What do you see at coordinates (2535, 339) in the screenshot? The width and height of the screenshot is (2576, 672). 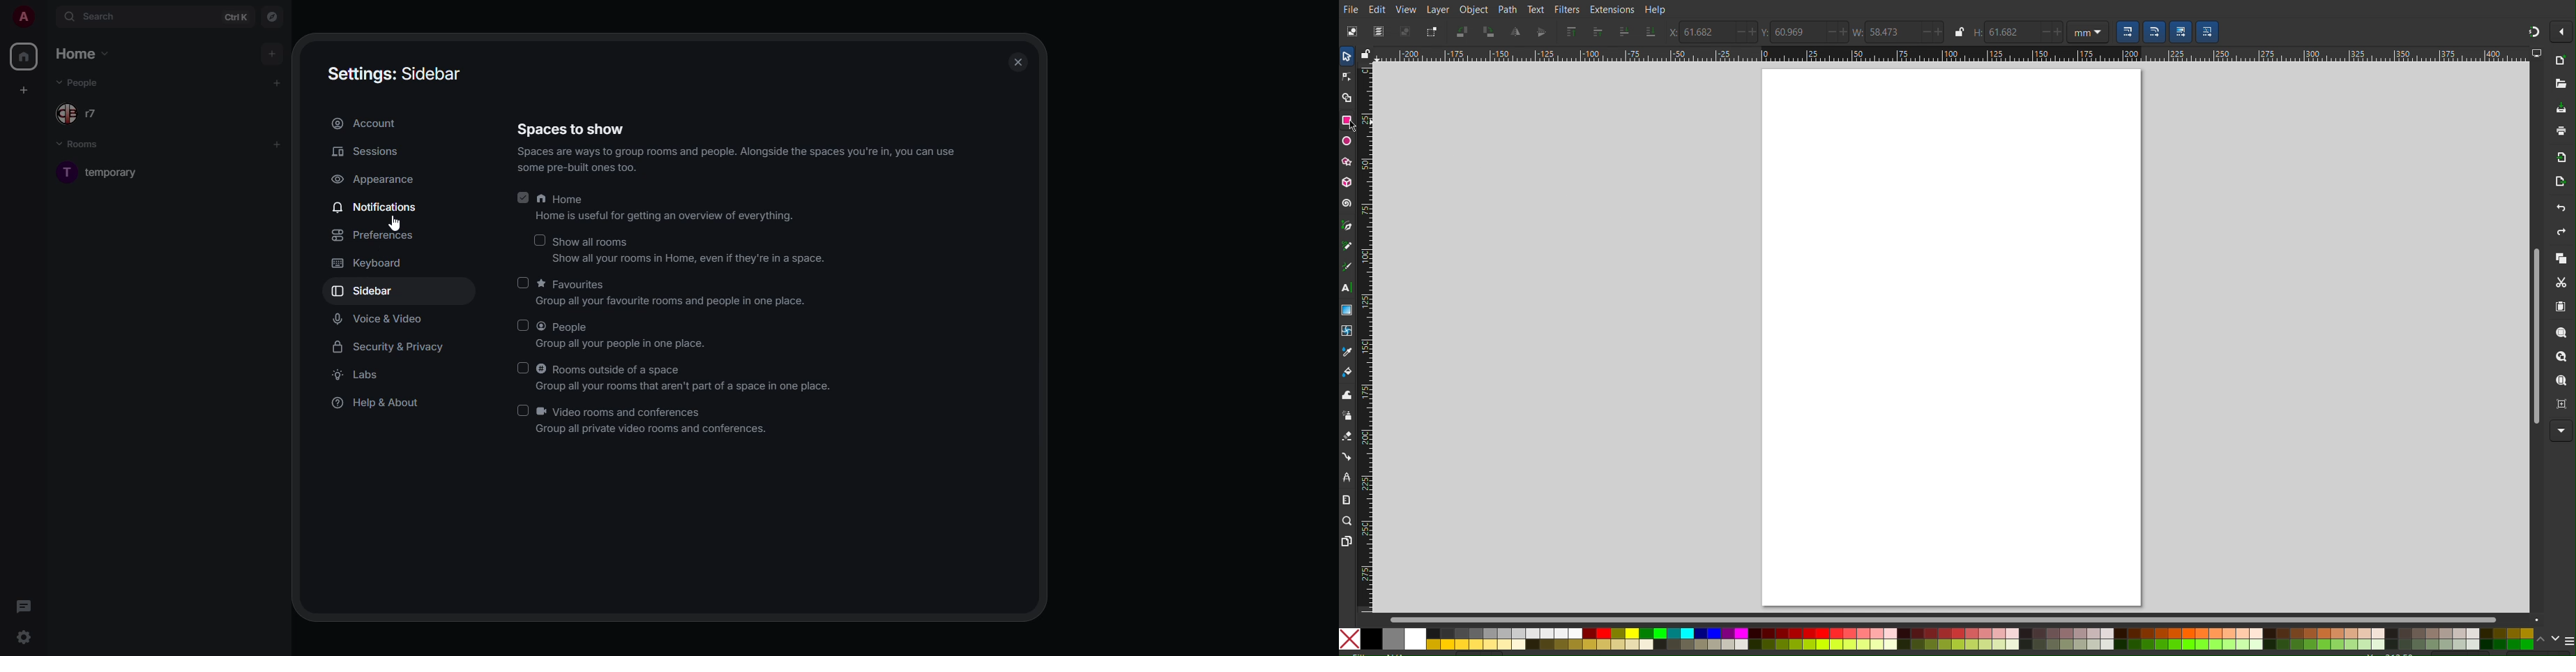 I see `Scrollbar` at bounding box center [2535, 339].